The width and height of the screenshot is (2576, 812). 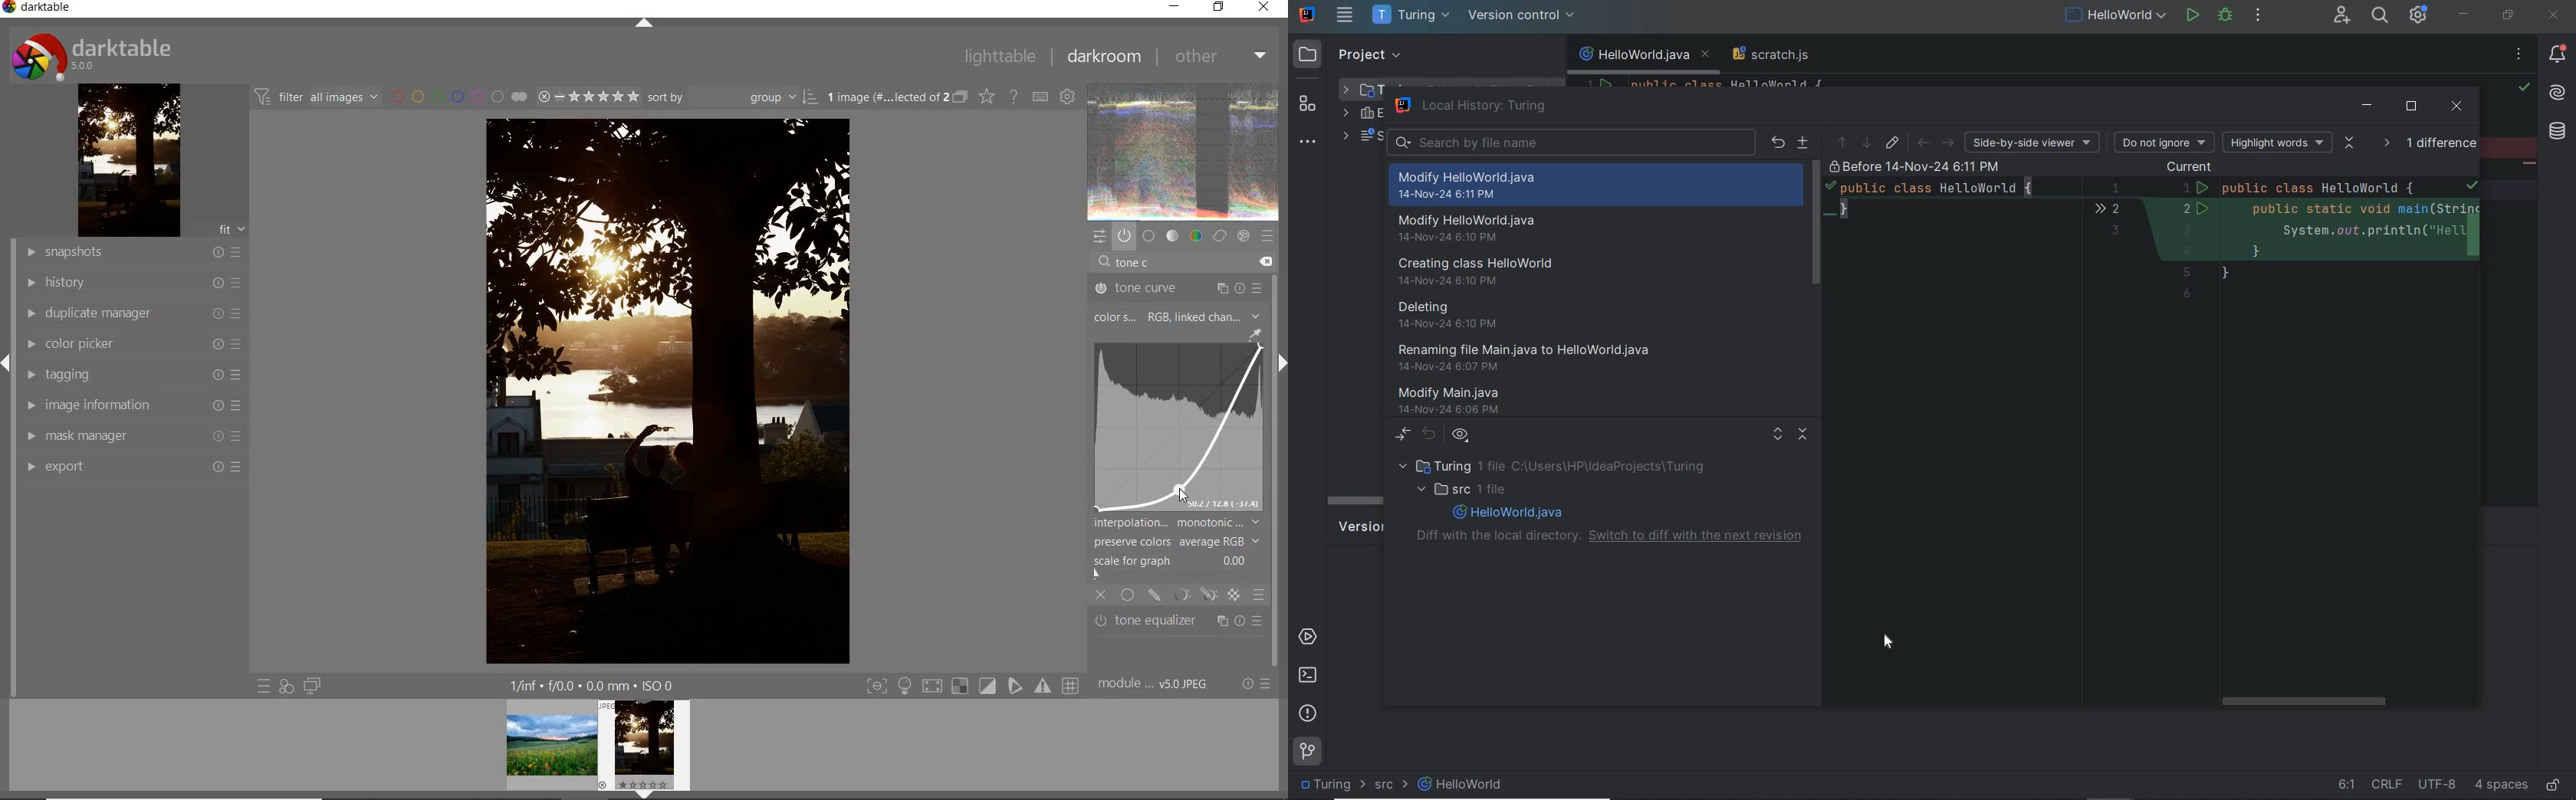 I want to click on restore, so click(x=1221, y=8).